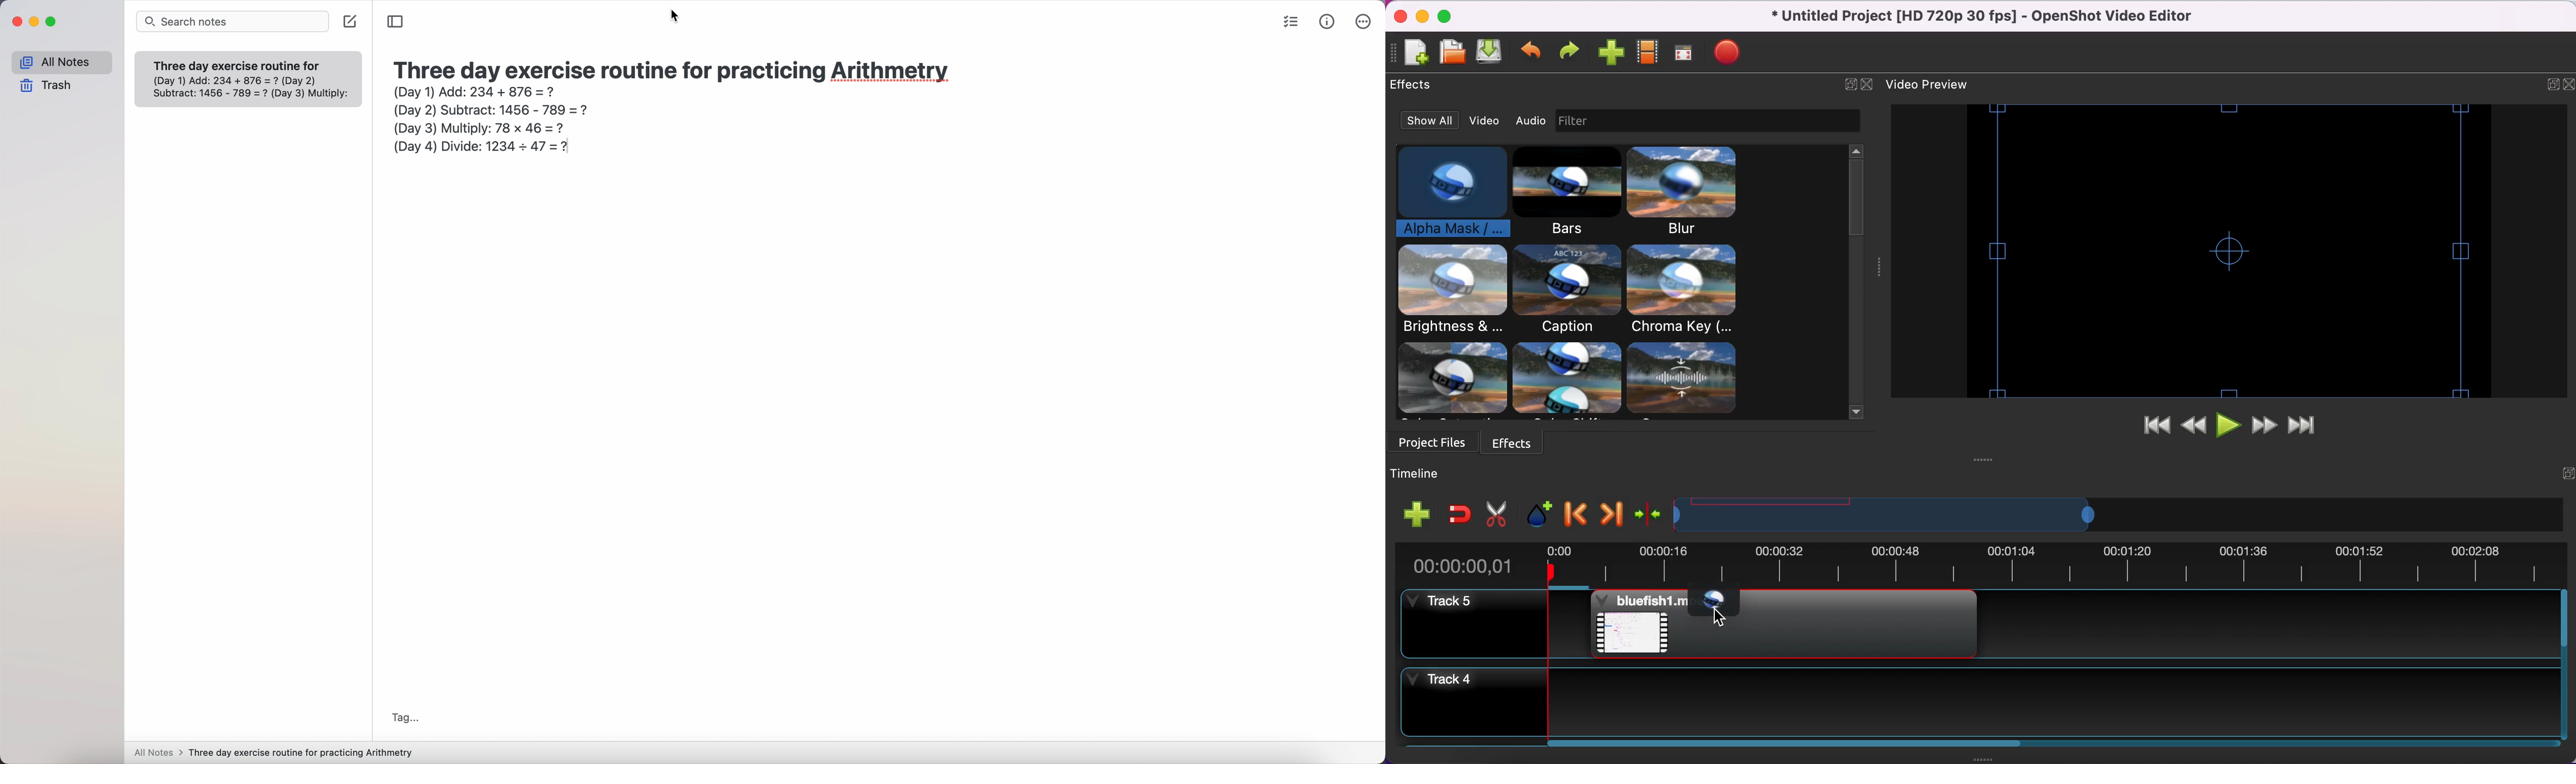 The width and height of the screenshot is (2576, 784). I want to click on maximize, so click(51, 21).